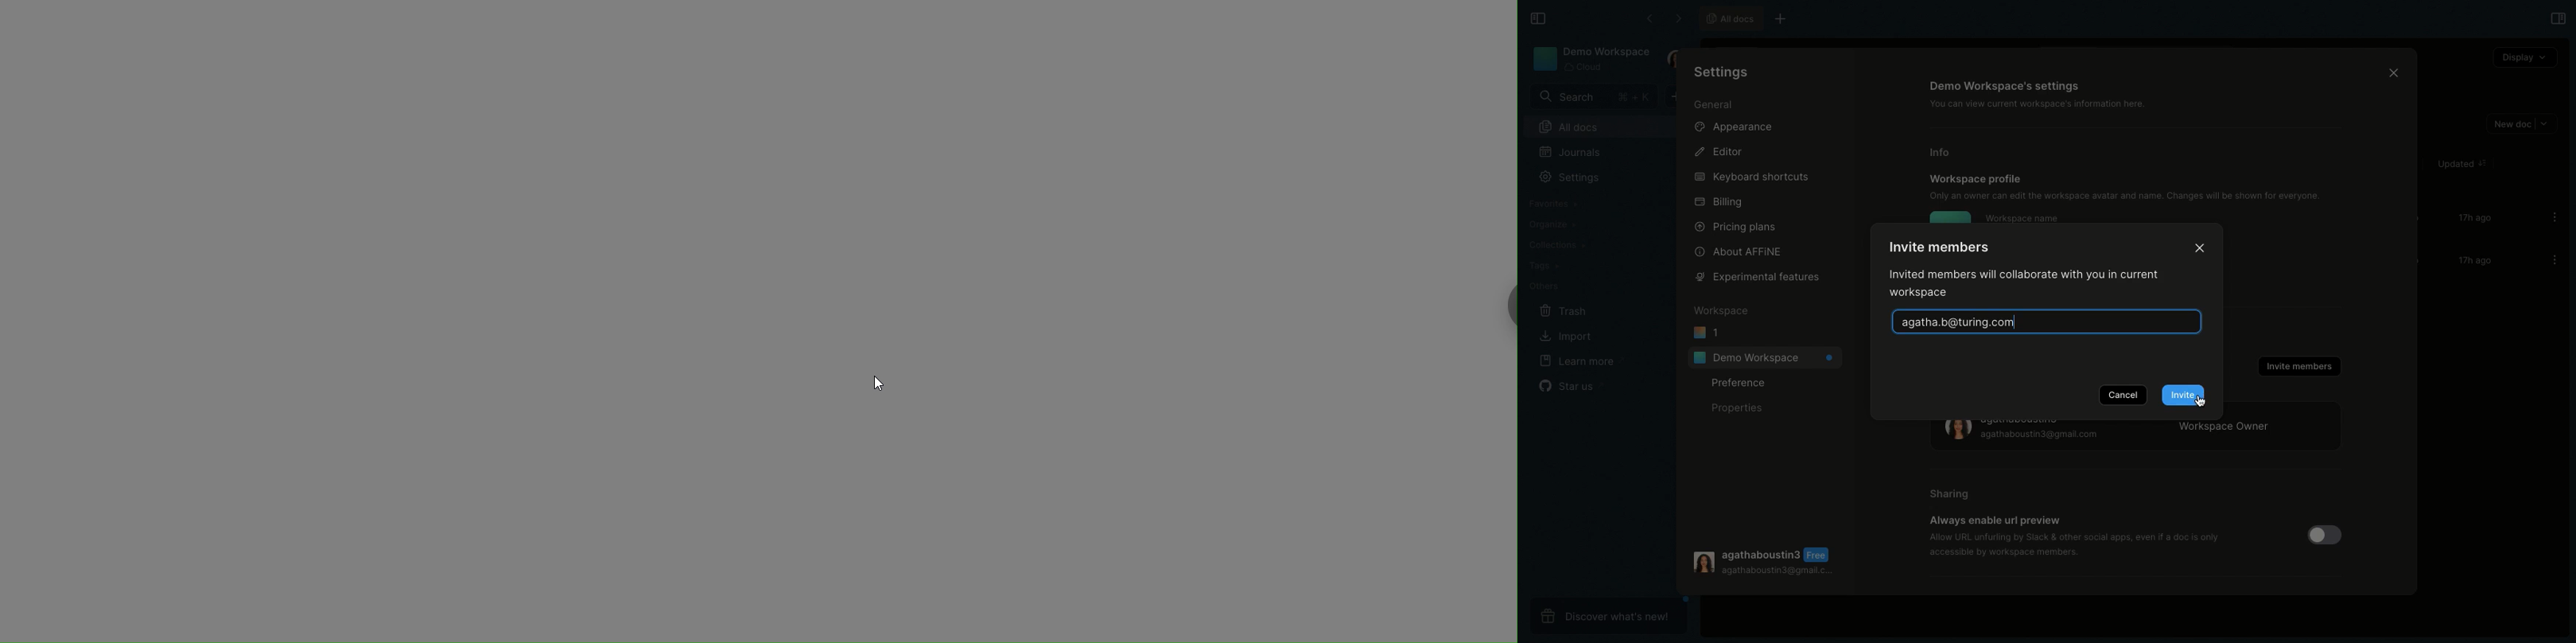 This screenshot has height=644, width=2576. What do you see at coordinates (2550, 260) in the screenshot?
I see `Options` at bounding box center [2550, 260].